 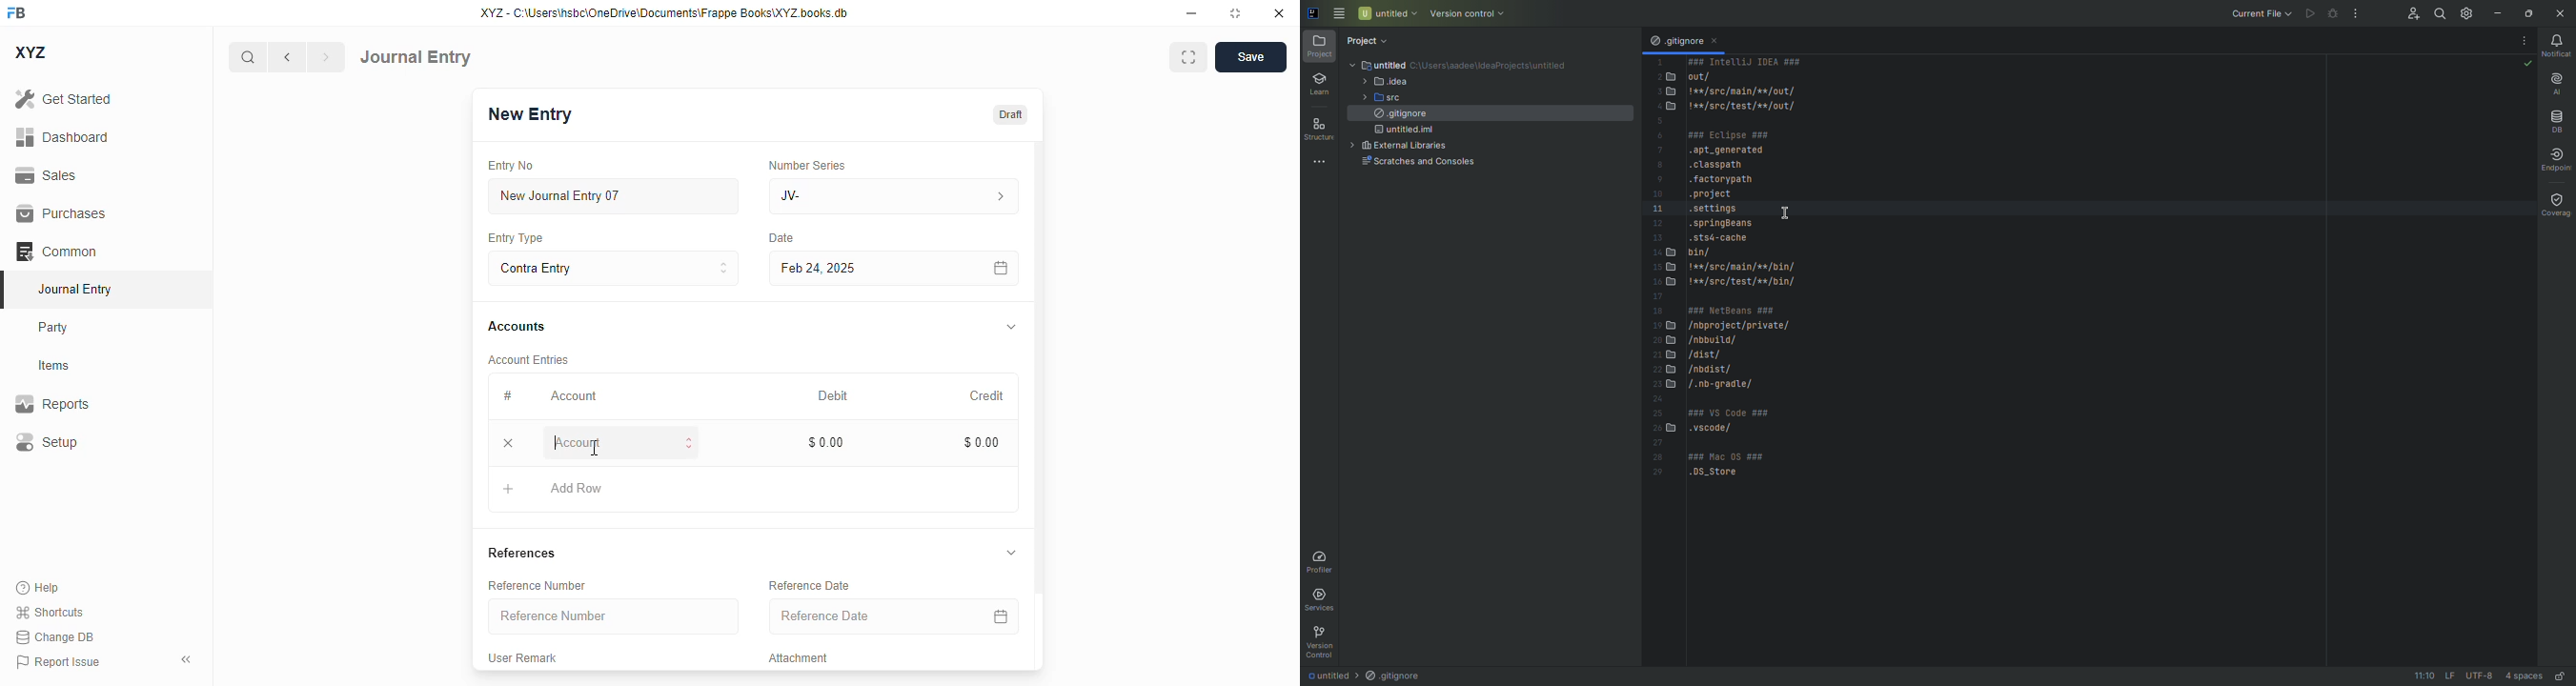 I want to click on add row , so click(x=577, y=488).